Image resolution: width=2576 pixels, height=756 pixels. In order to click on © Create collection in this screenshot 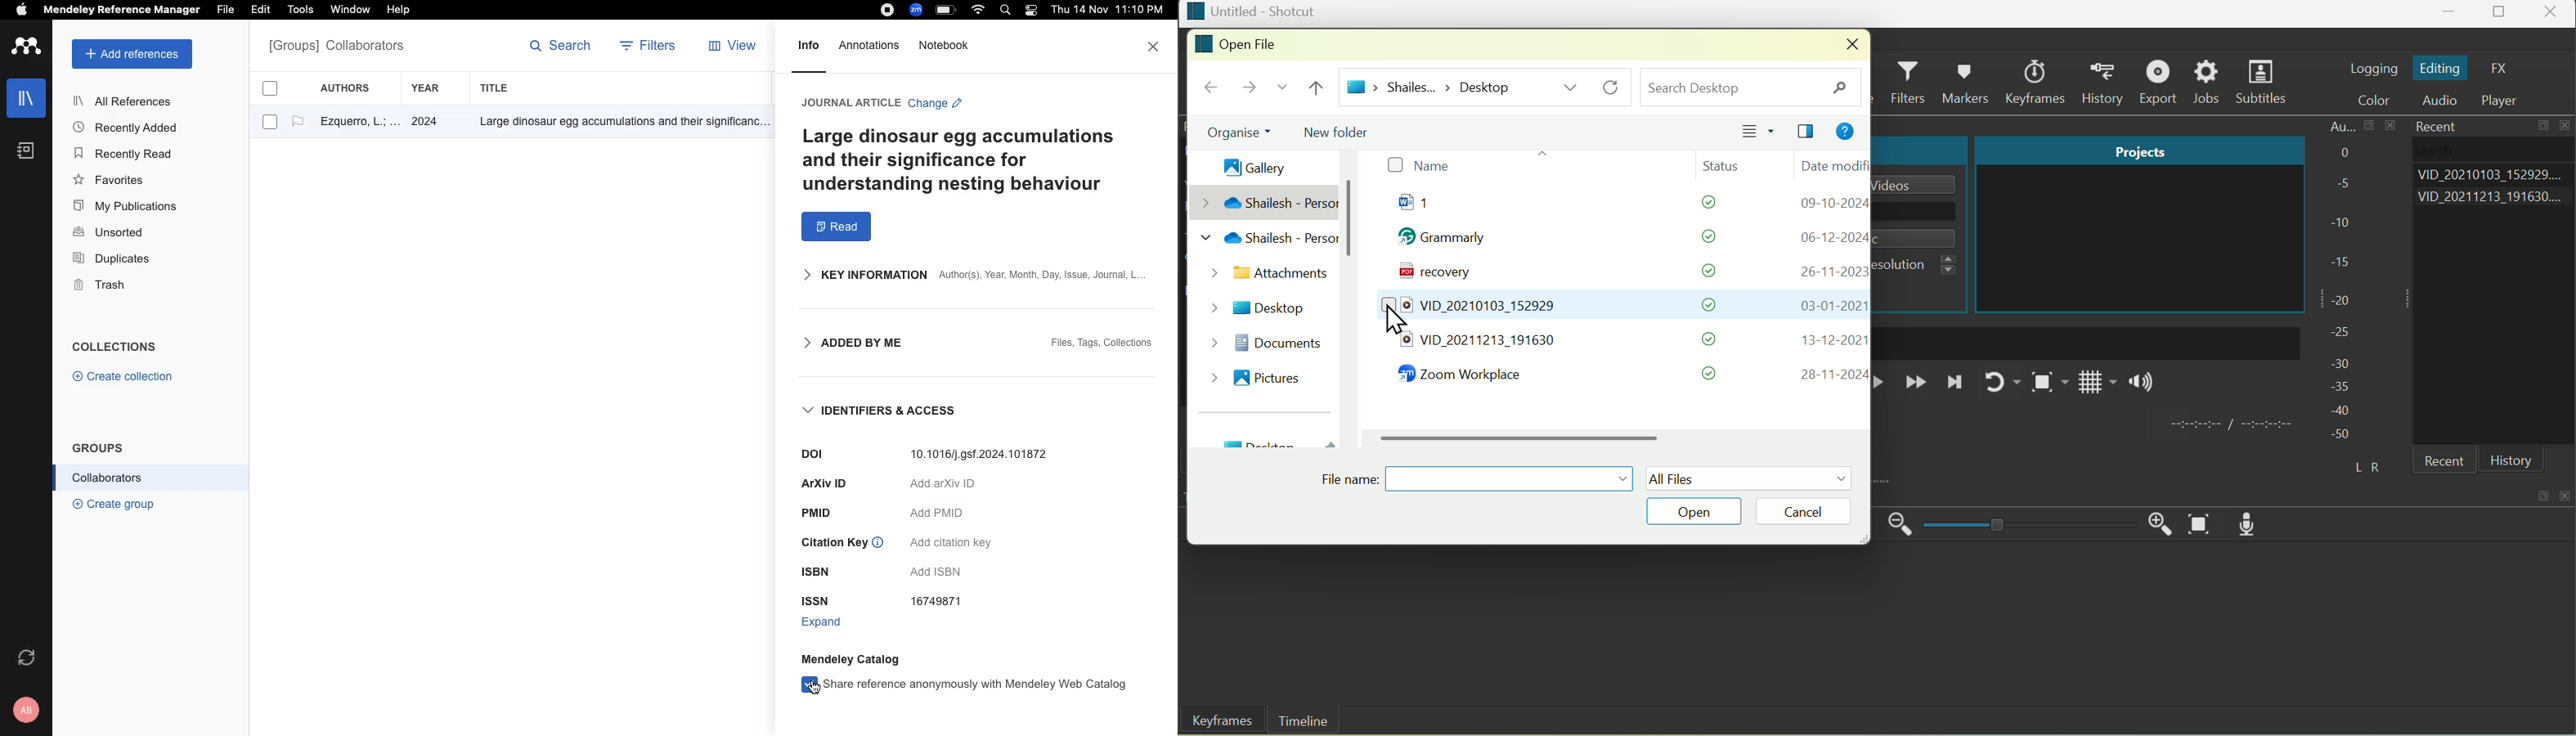, I will do `click(123, 379)`.